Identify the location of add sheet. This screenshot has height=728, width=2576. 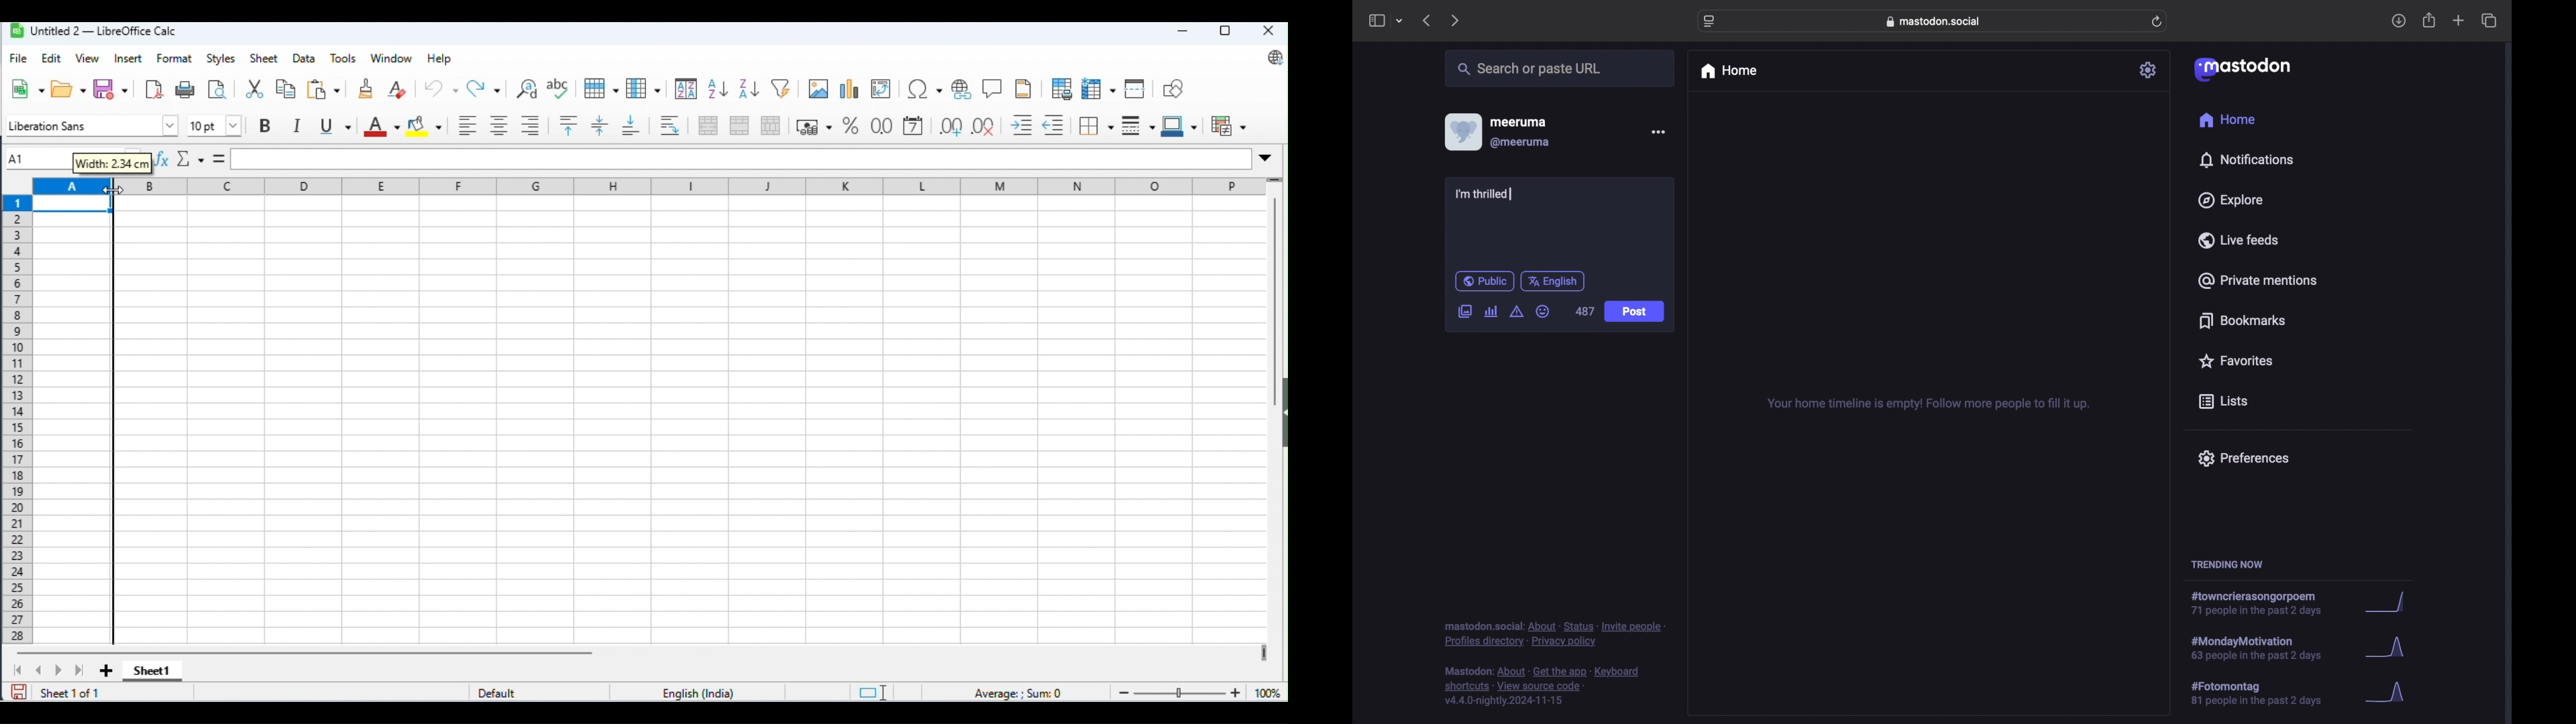
(105, 670).